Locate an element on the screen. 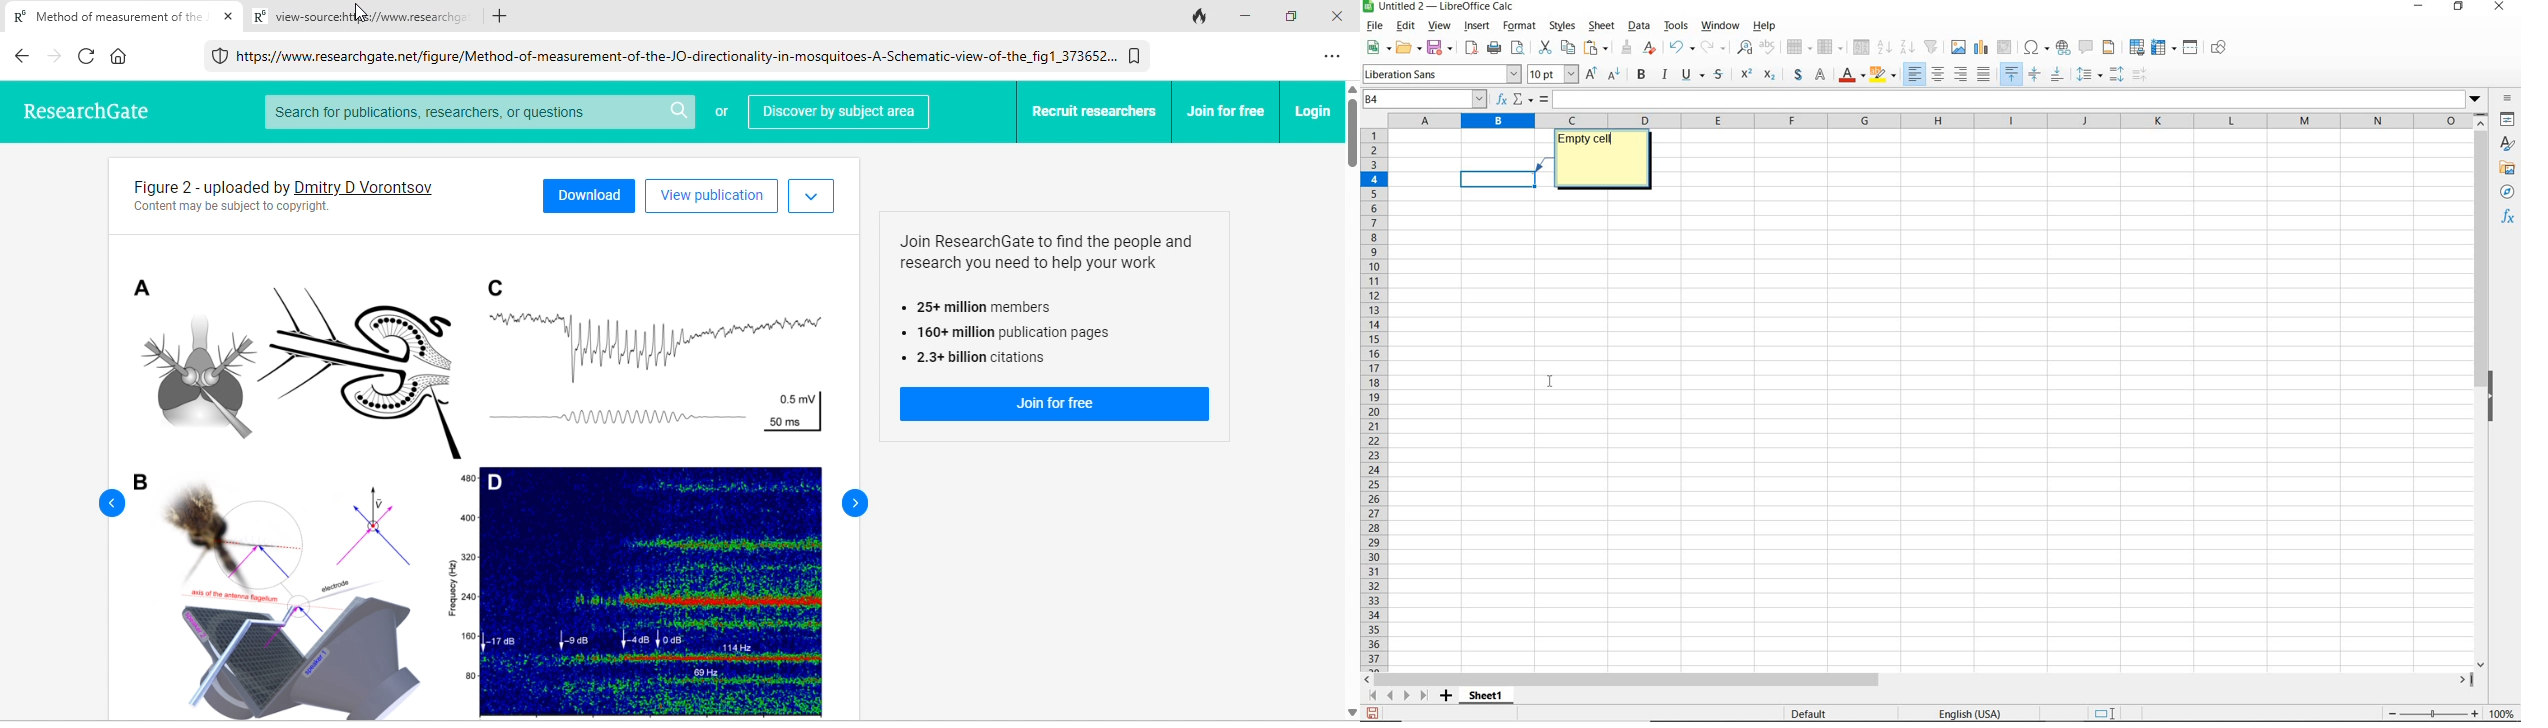 Image resolution: width=2548 pixels, height=728 pixels. default is located at coordinates (1816, 714).